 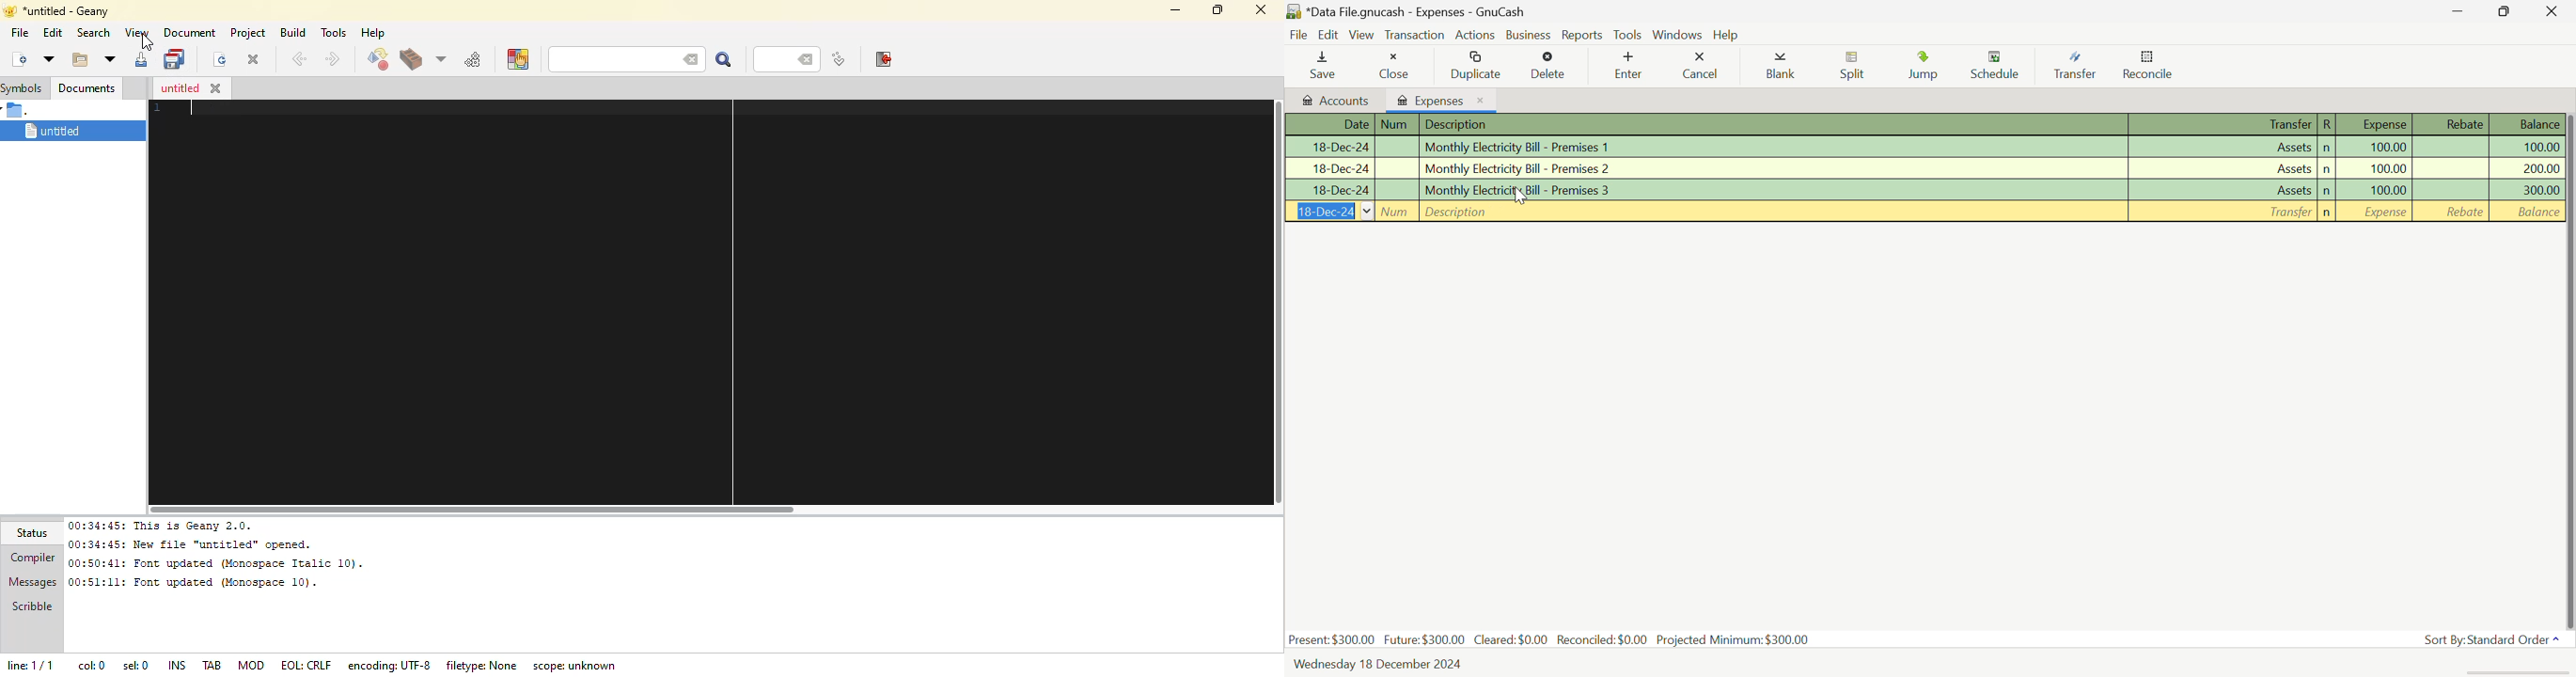 I want to click on documents, so click(x=86, y=87).